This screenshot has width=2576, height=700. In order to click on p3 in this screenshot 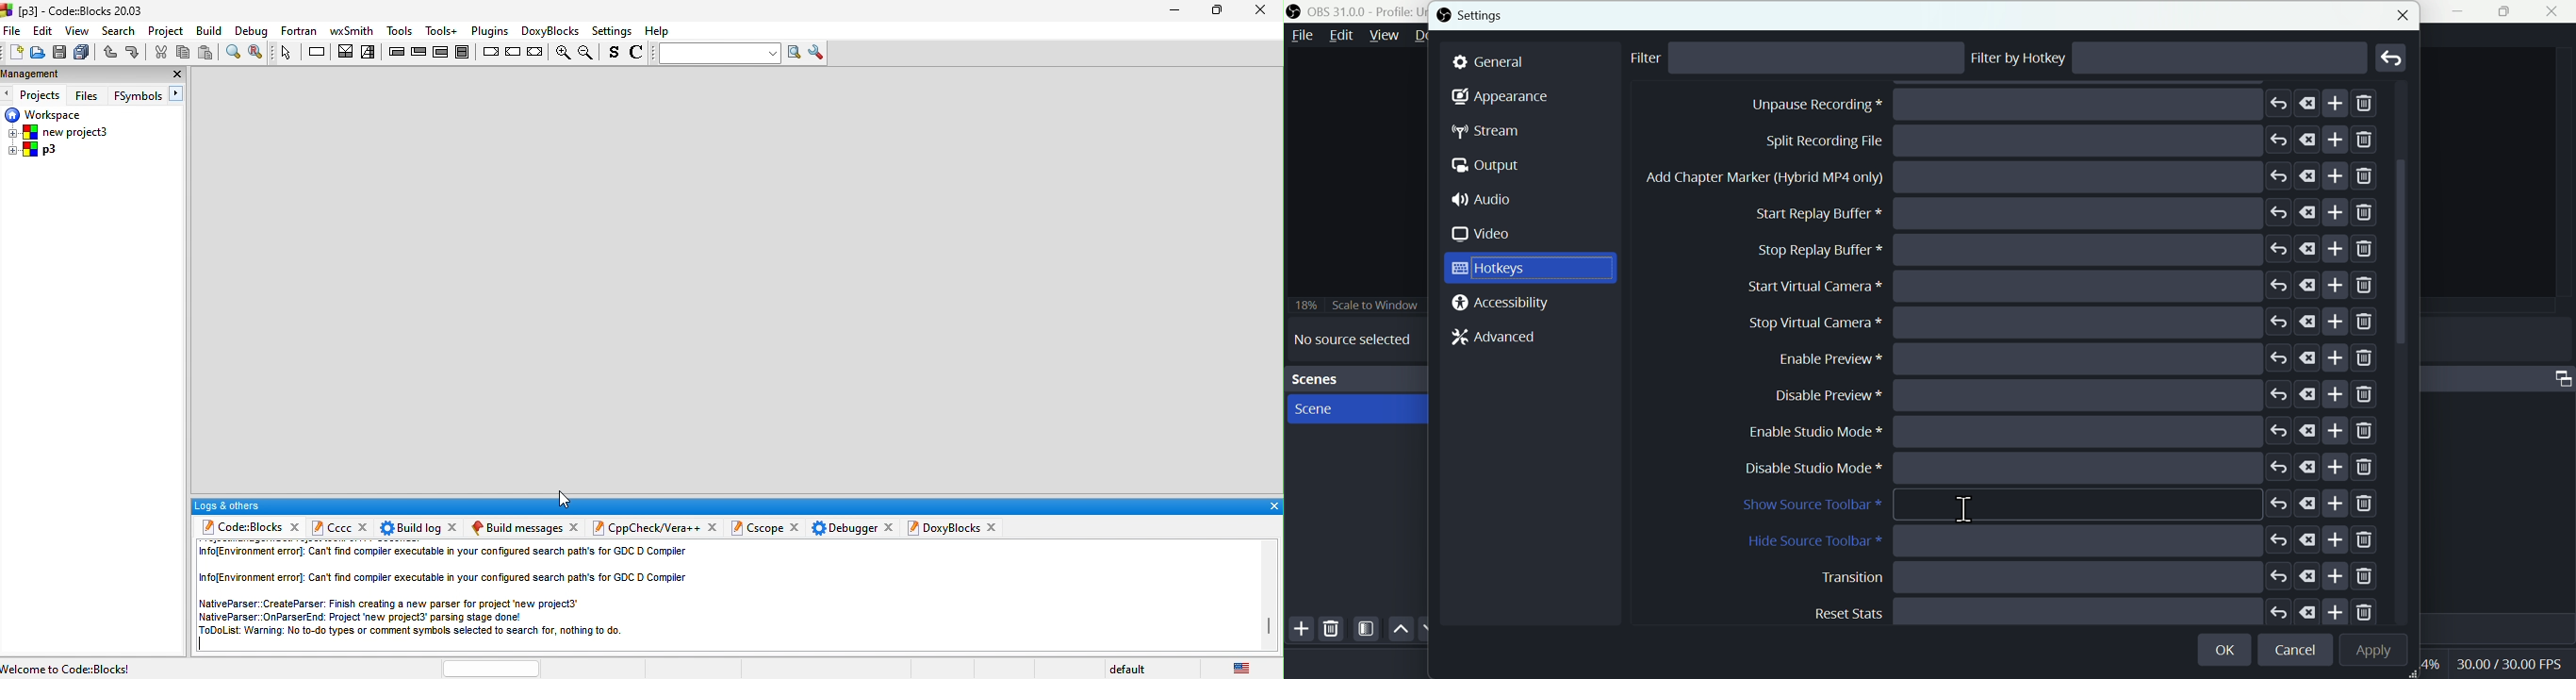, I will do `click(34, 151)`.